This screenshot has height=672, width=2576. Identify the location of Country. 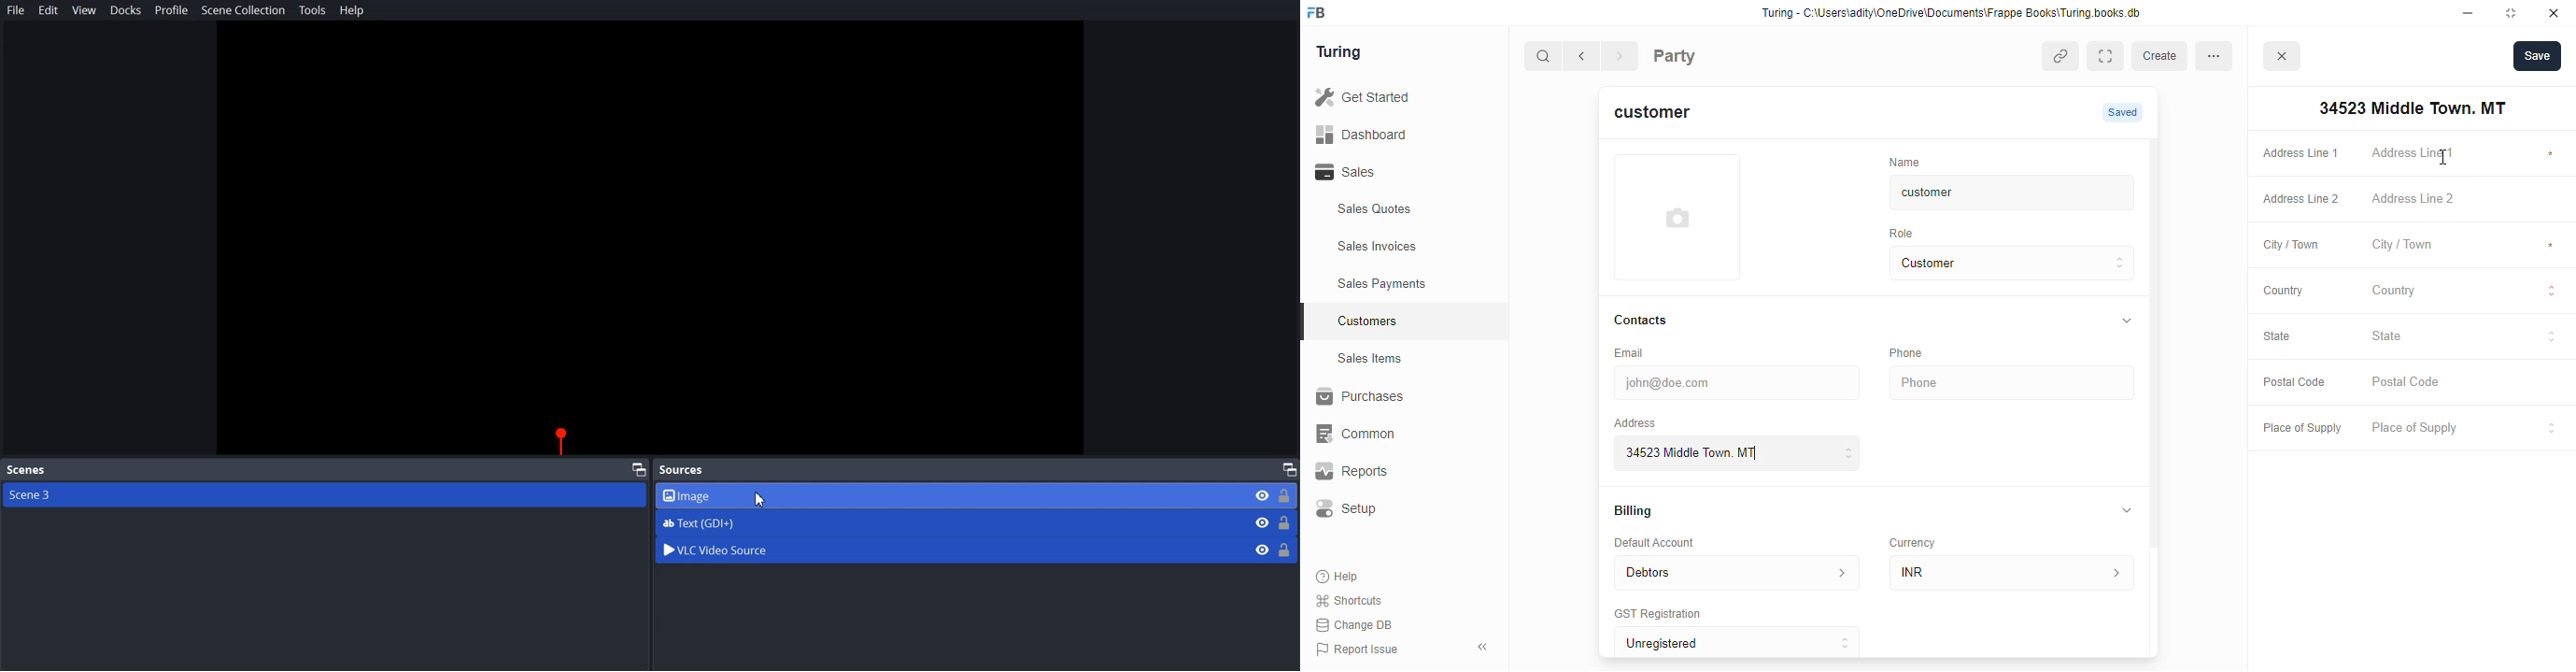
(2466, 293).